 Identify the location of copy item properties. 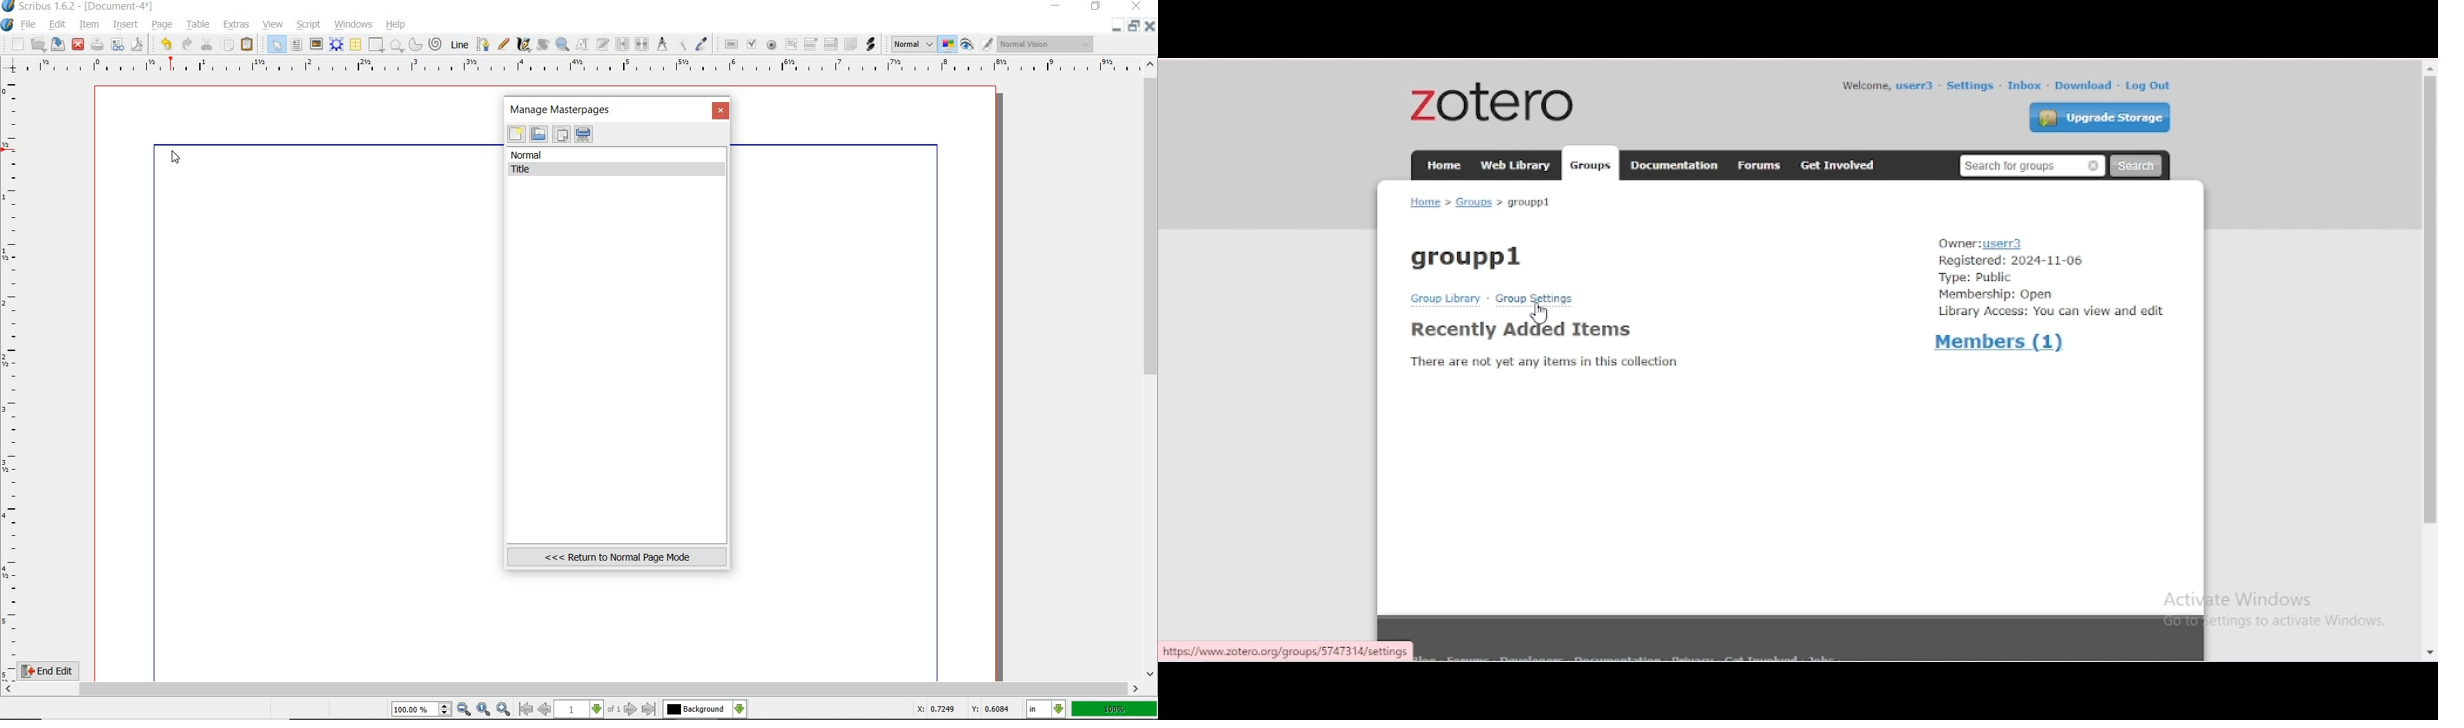
(683, 43).